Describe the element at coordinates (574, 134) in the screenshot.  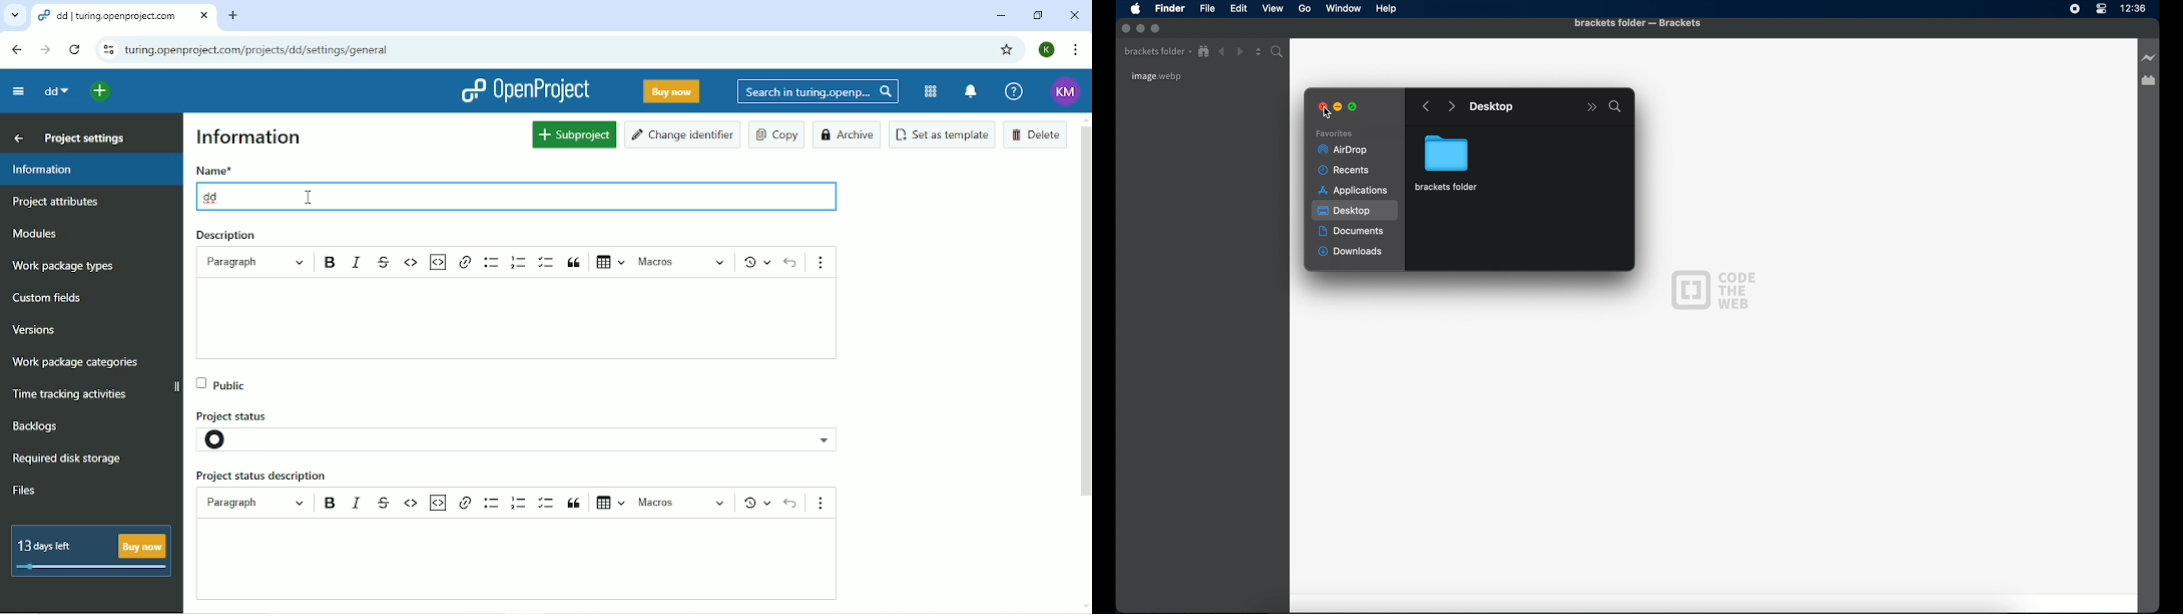
I see `Subproject` at that location.